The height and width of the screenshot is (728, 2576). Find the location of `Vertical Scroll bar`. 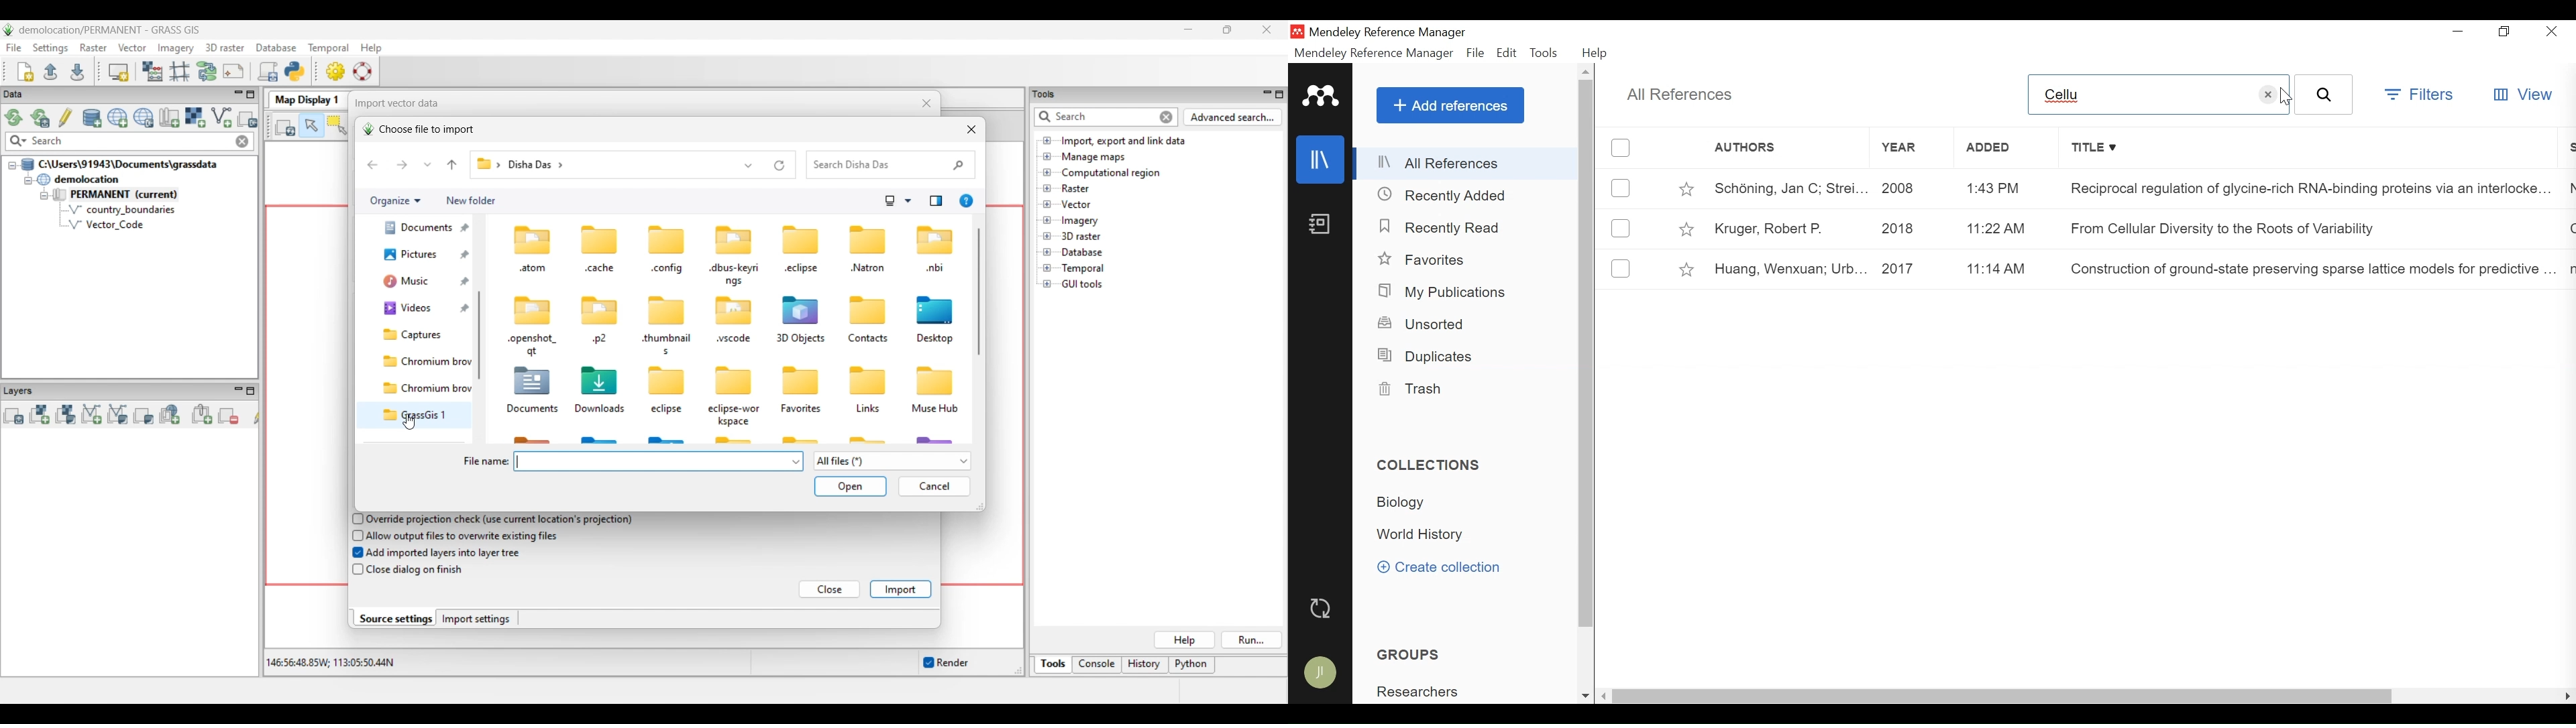

Vertical Scroll bar is located at coordinates (1587, 354).